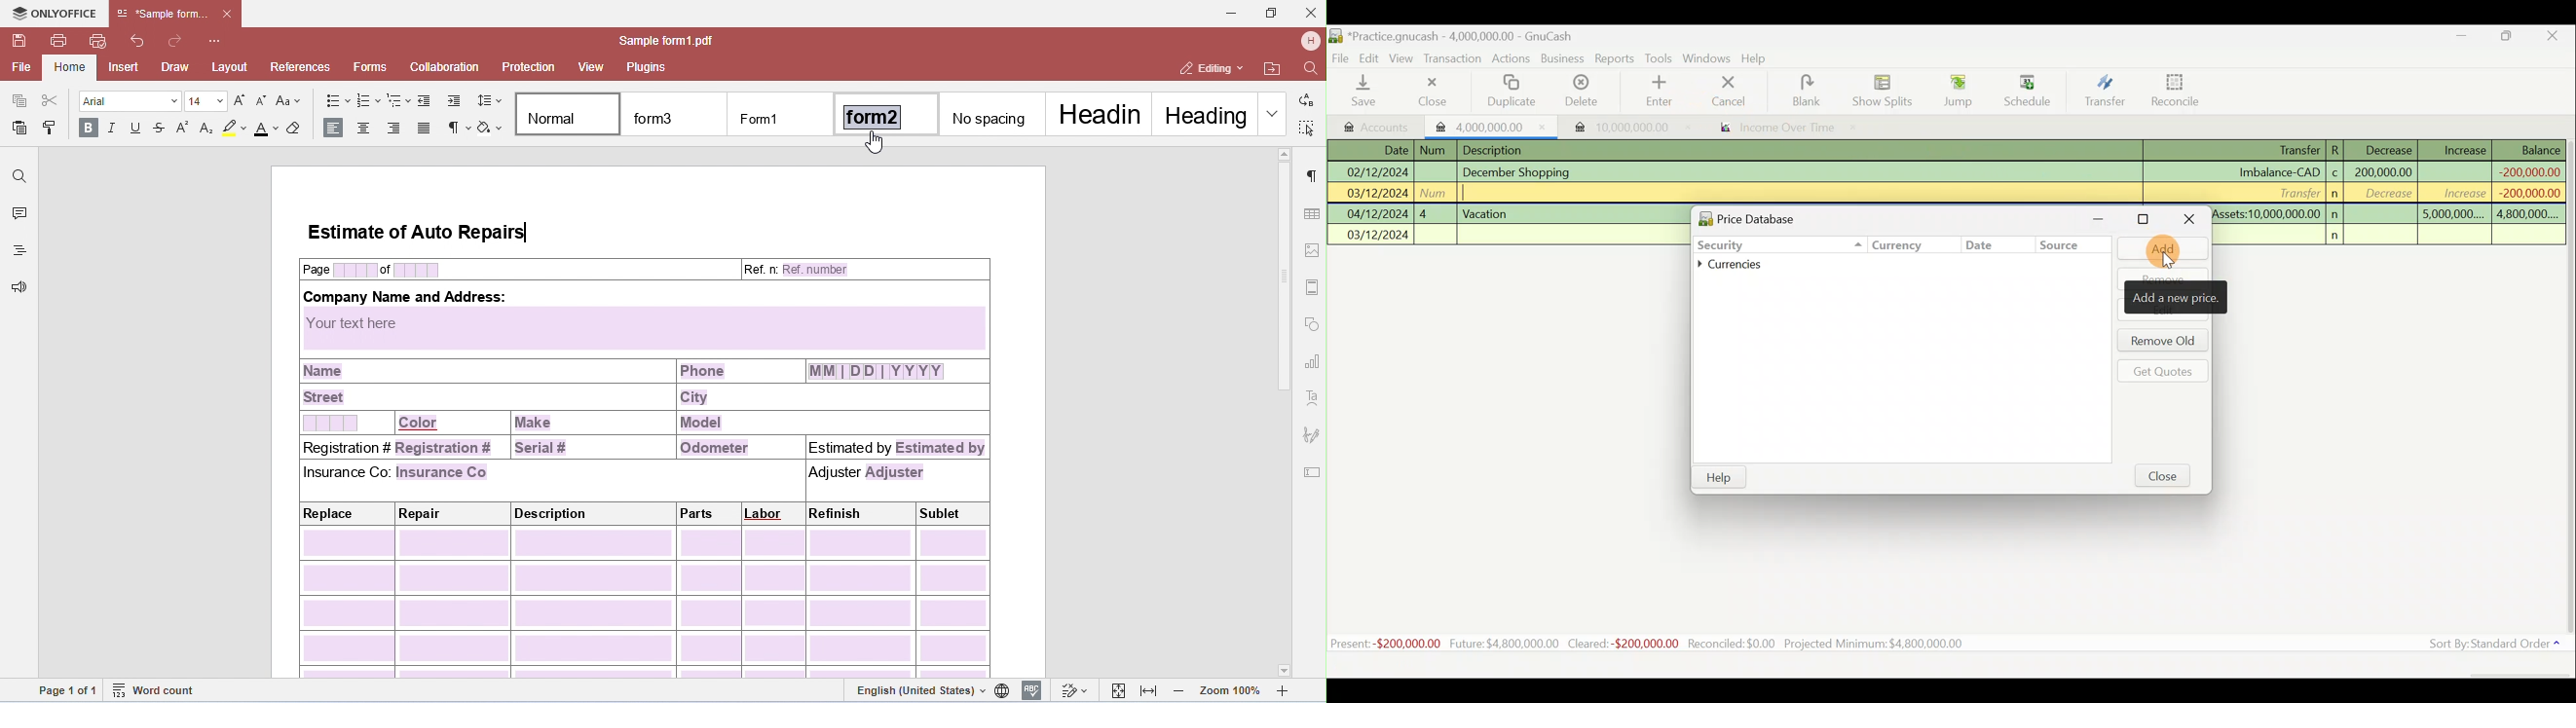 The image size is (2576, 728). I want to click on 5,000,000, so click(2453, 216).